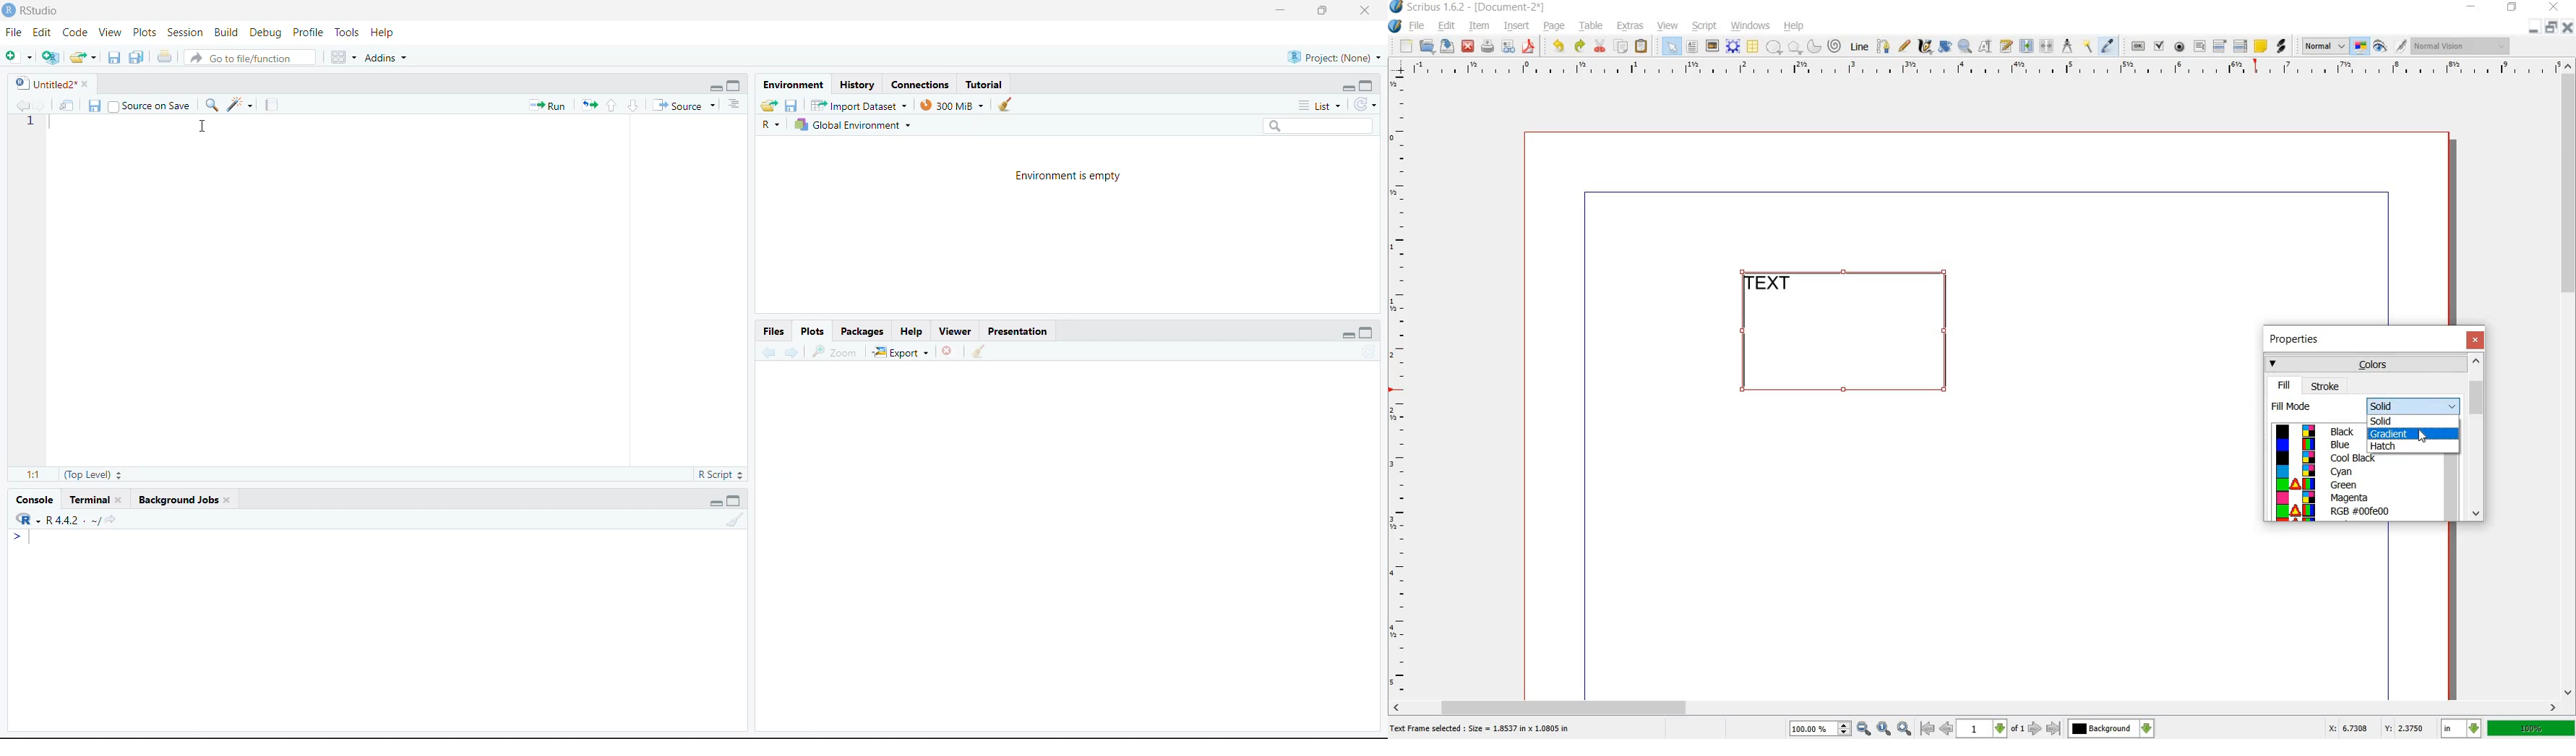 This screenshot has height=756, width=2576. What do you see at coordinates (1529, 47) in the screenshot?
I see `save as pdf` at bounding box center [1529, 47].